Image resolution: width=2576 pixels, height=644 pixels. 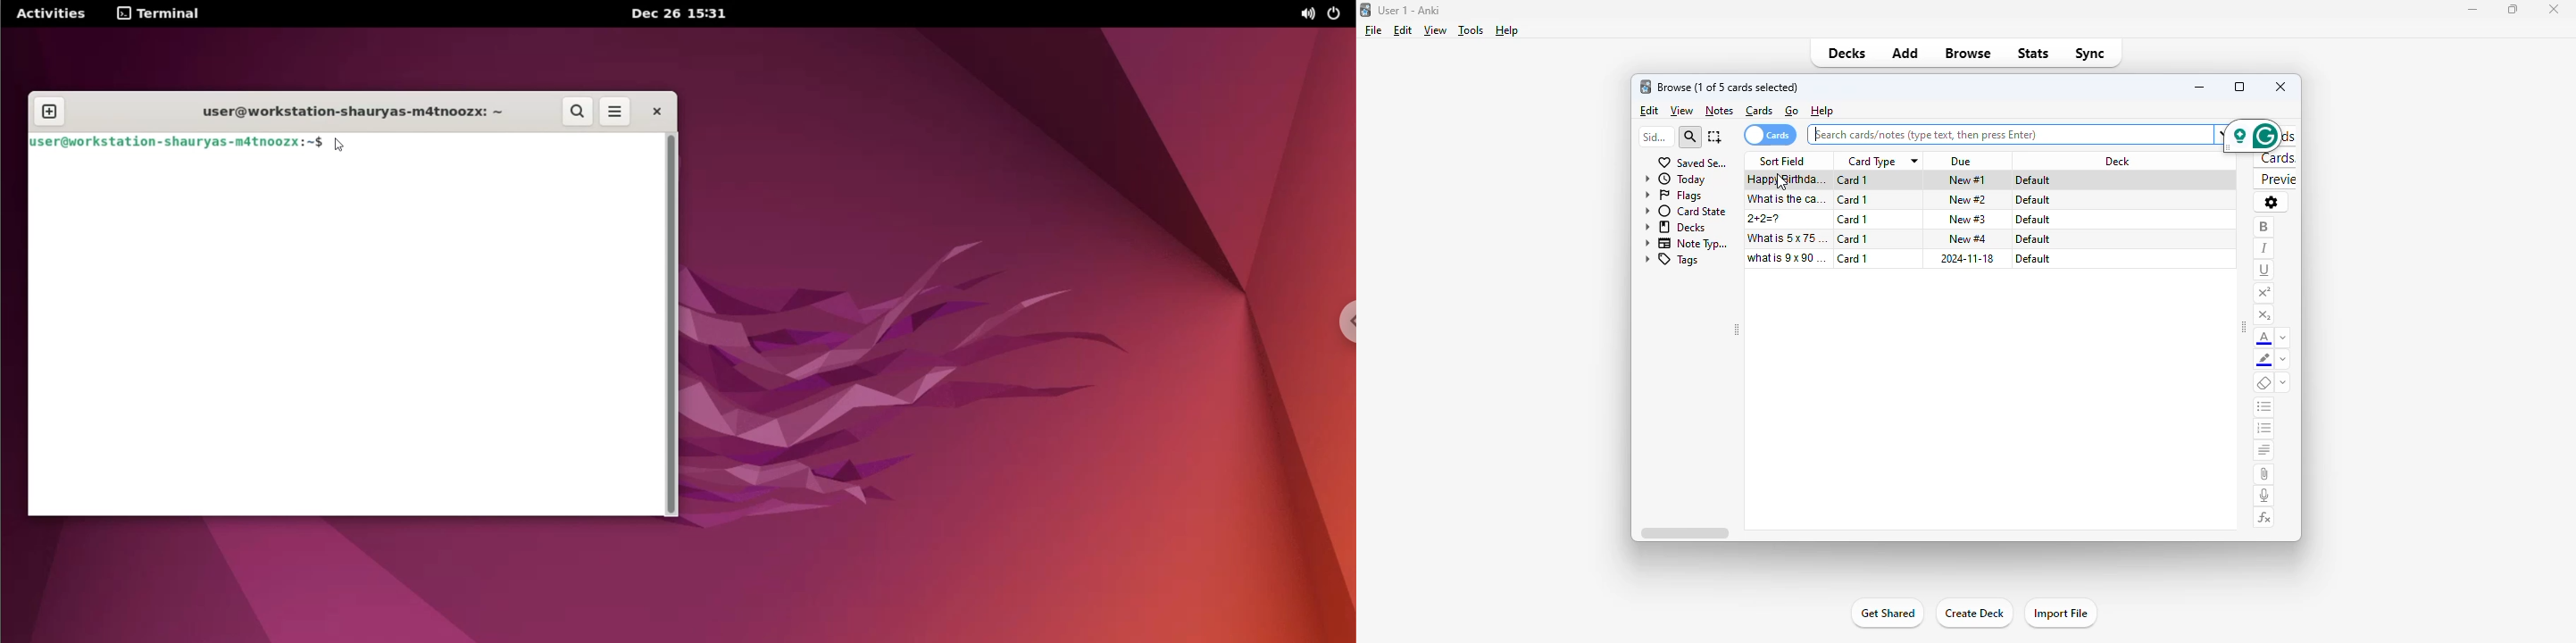 I want to click on view, so click(x=1682, y=111).